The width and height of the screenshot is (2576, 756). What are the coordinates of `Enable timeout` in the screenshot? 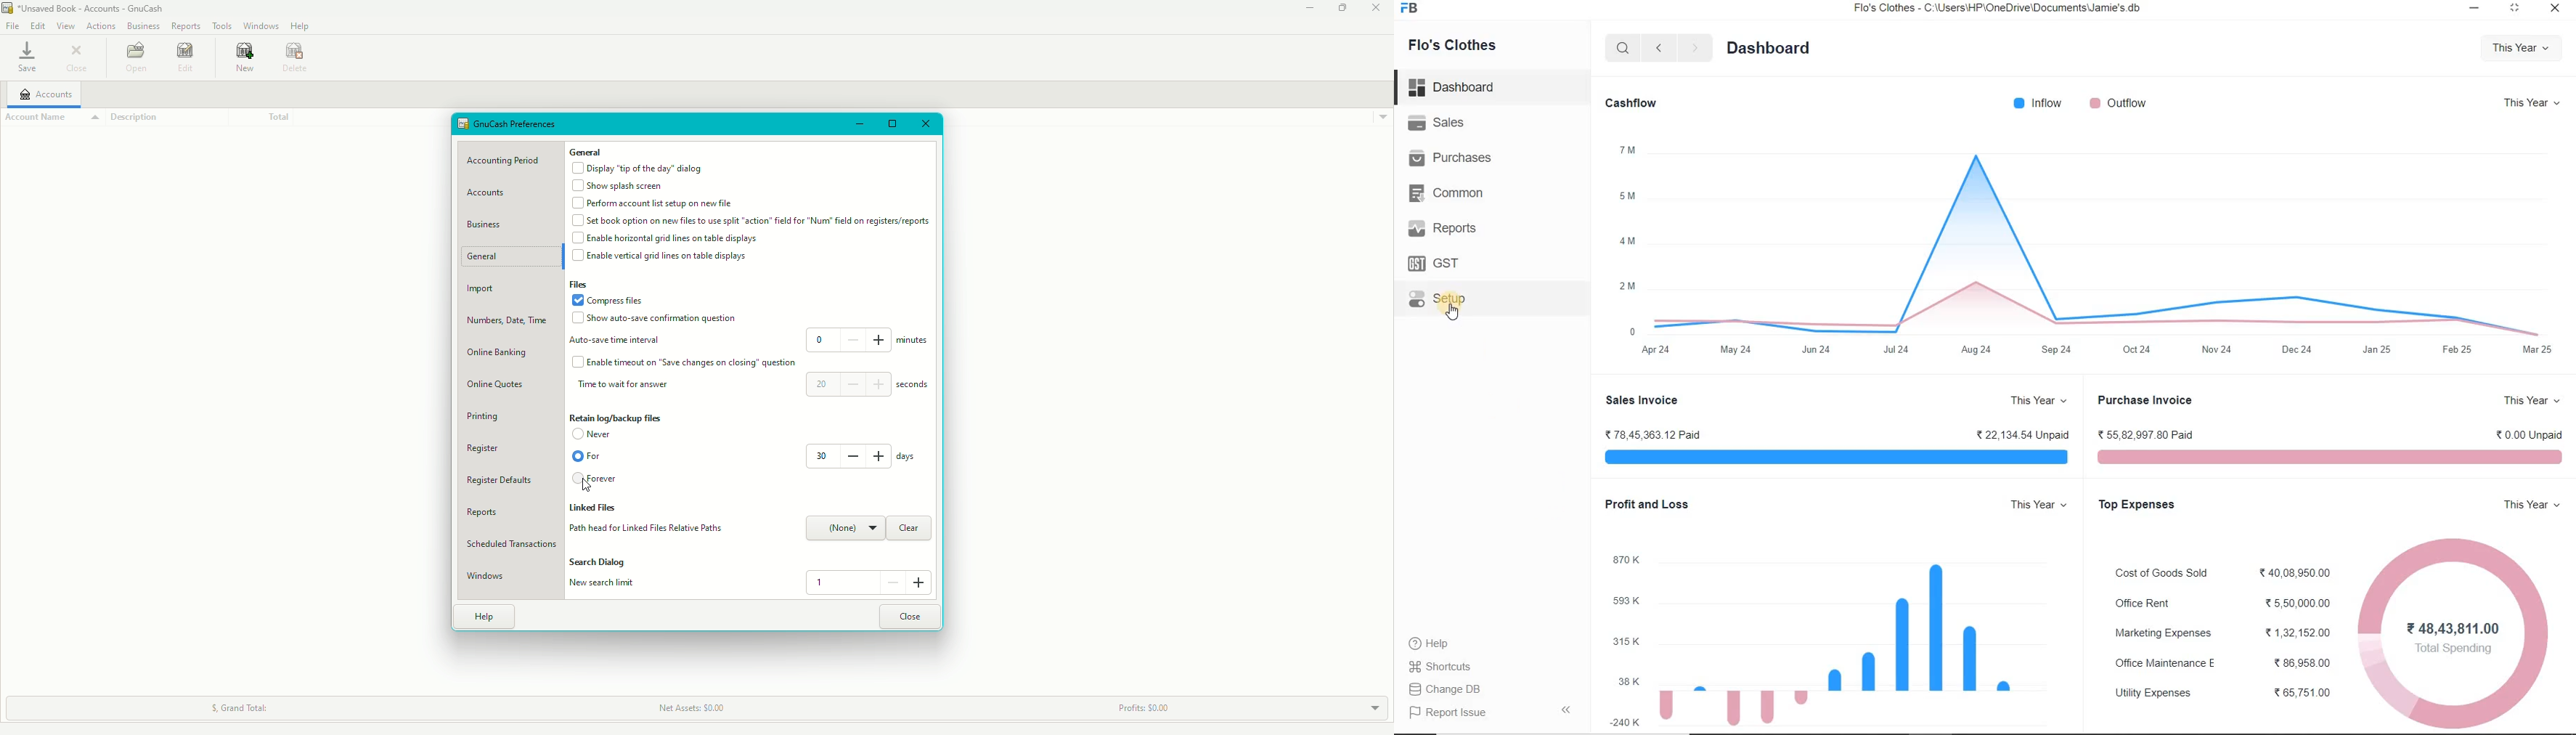 It's located at (687, 362).